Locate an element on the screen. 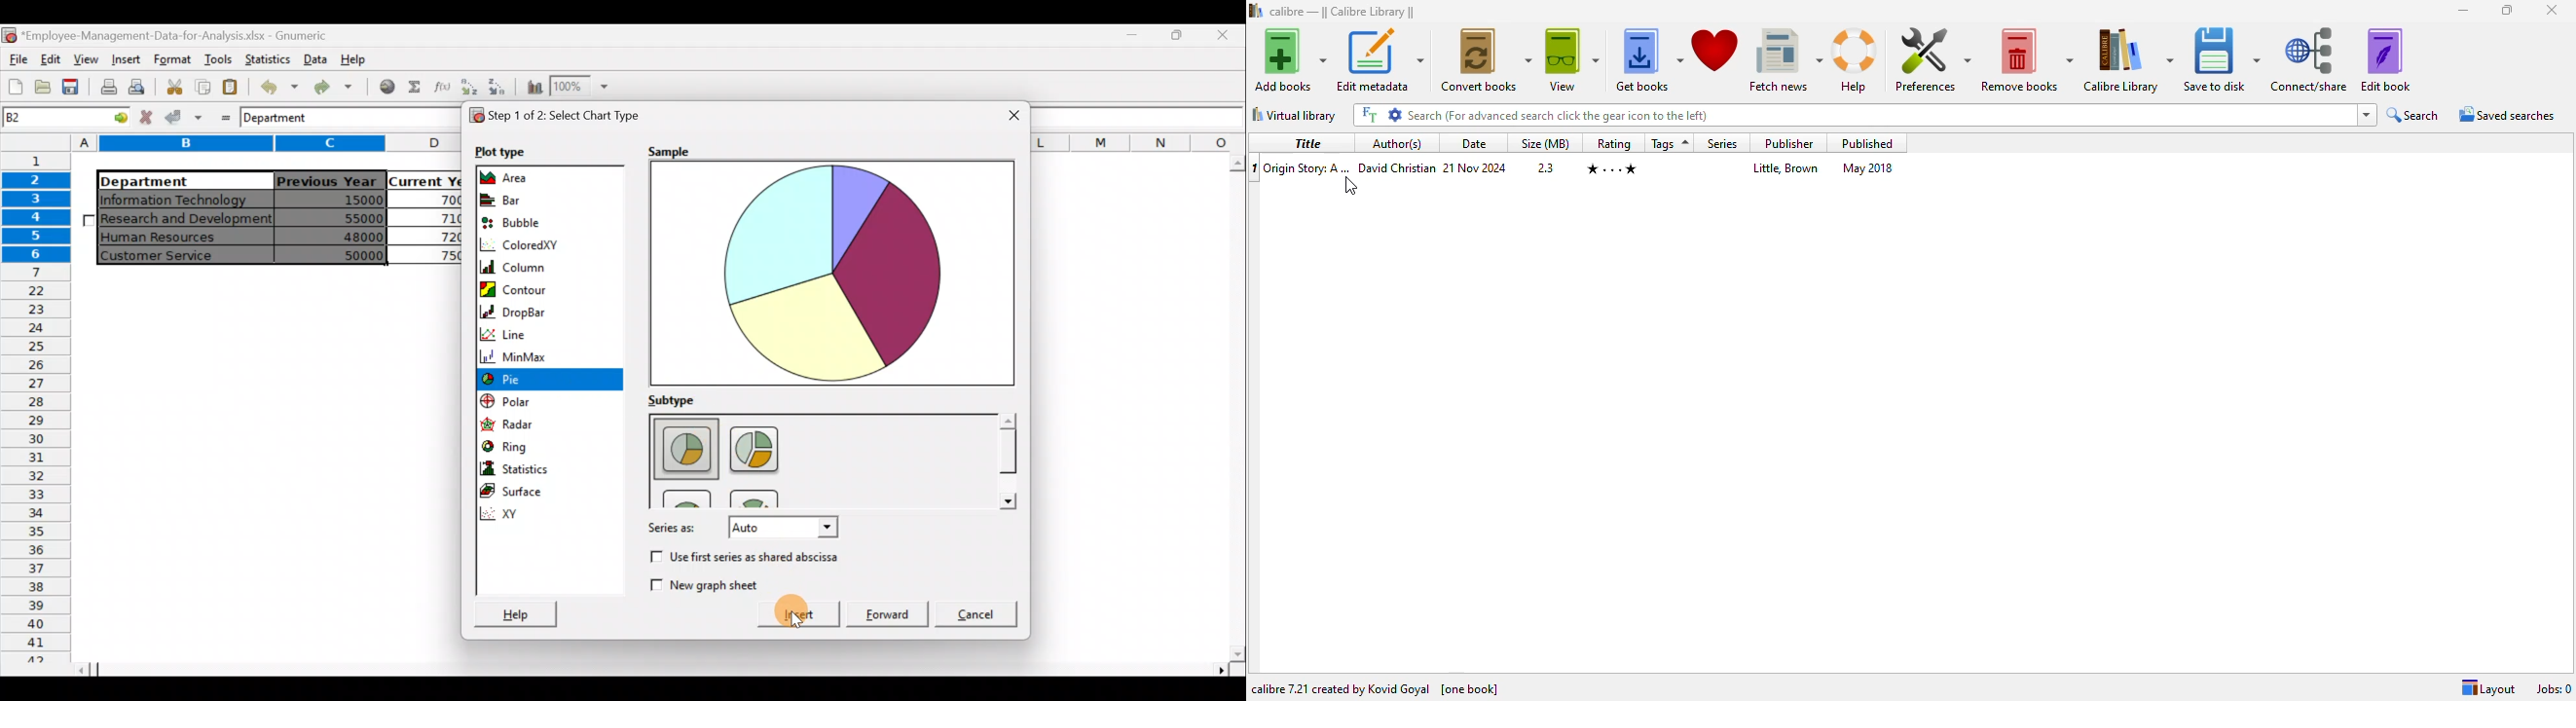 Image resolution: width=2576 pixels, height=728 pixels. Close is located at coordinates (1004, 112).